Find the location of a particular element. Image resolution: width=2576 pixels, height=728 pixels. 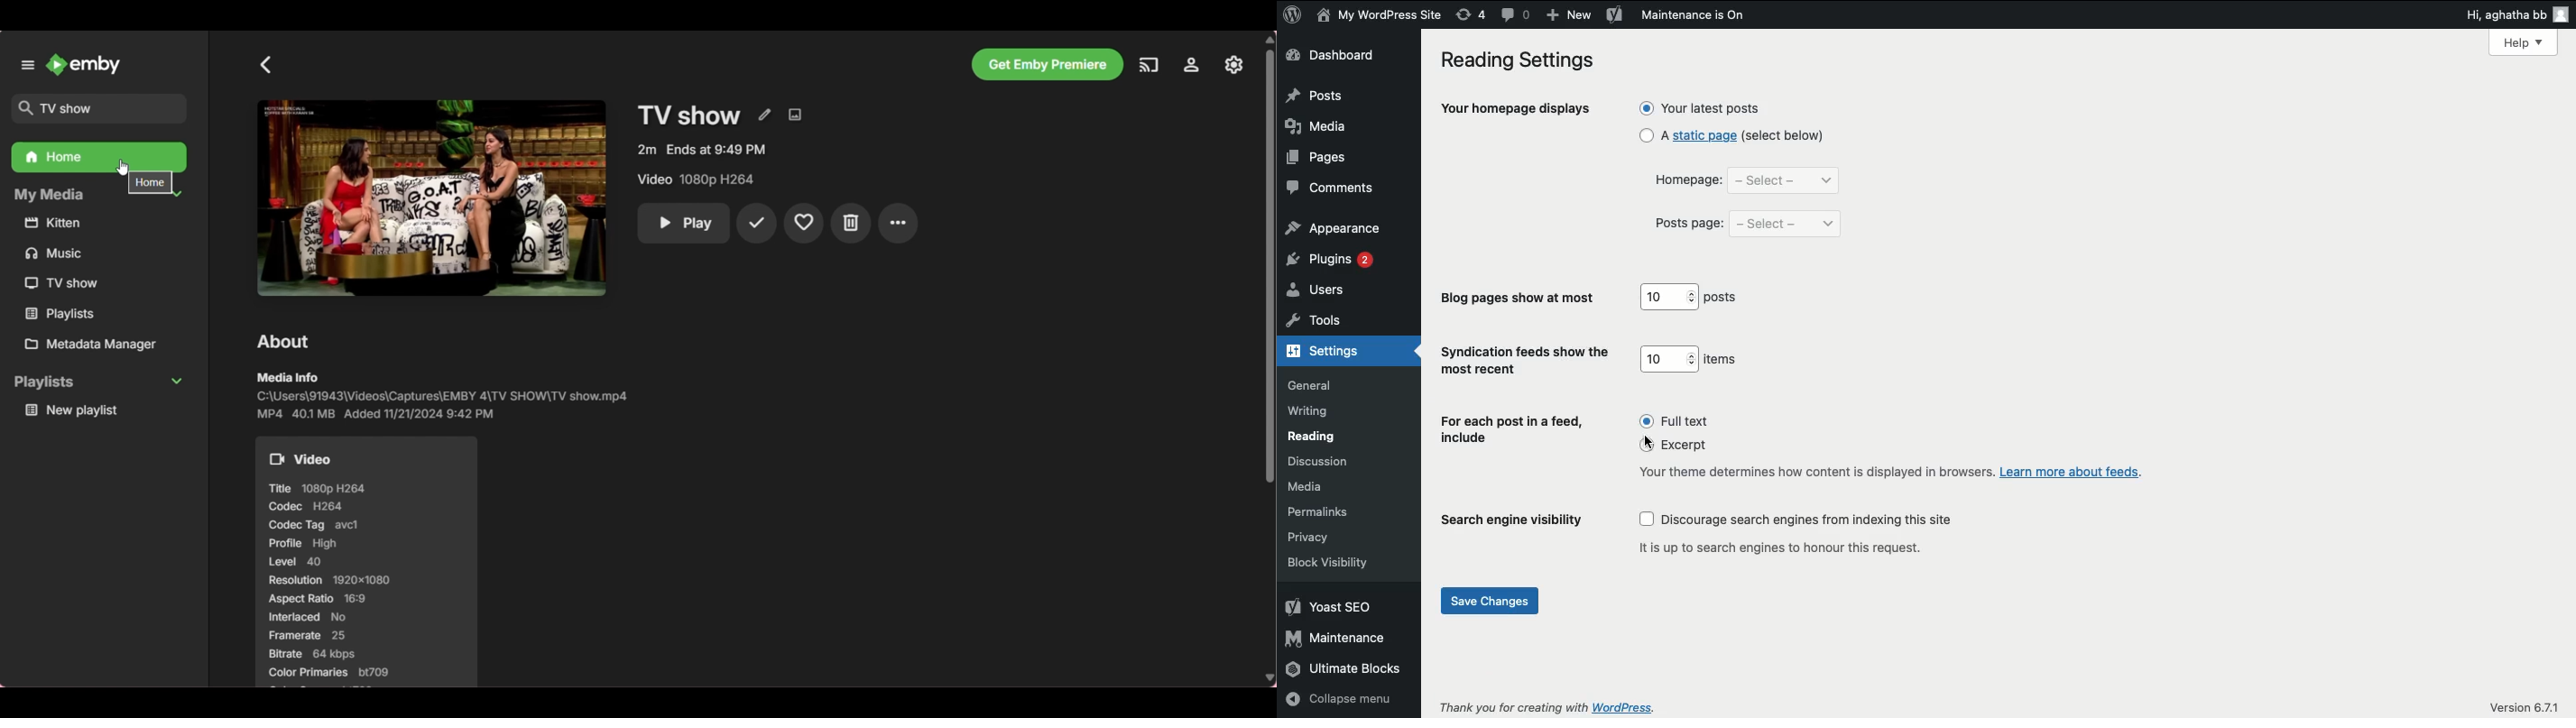

select is located at coordinates (1786, 180).